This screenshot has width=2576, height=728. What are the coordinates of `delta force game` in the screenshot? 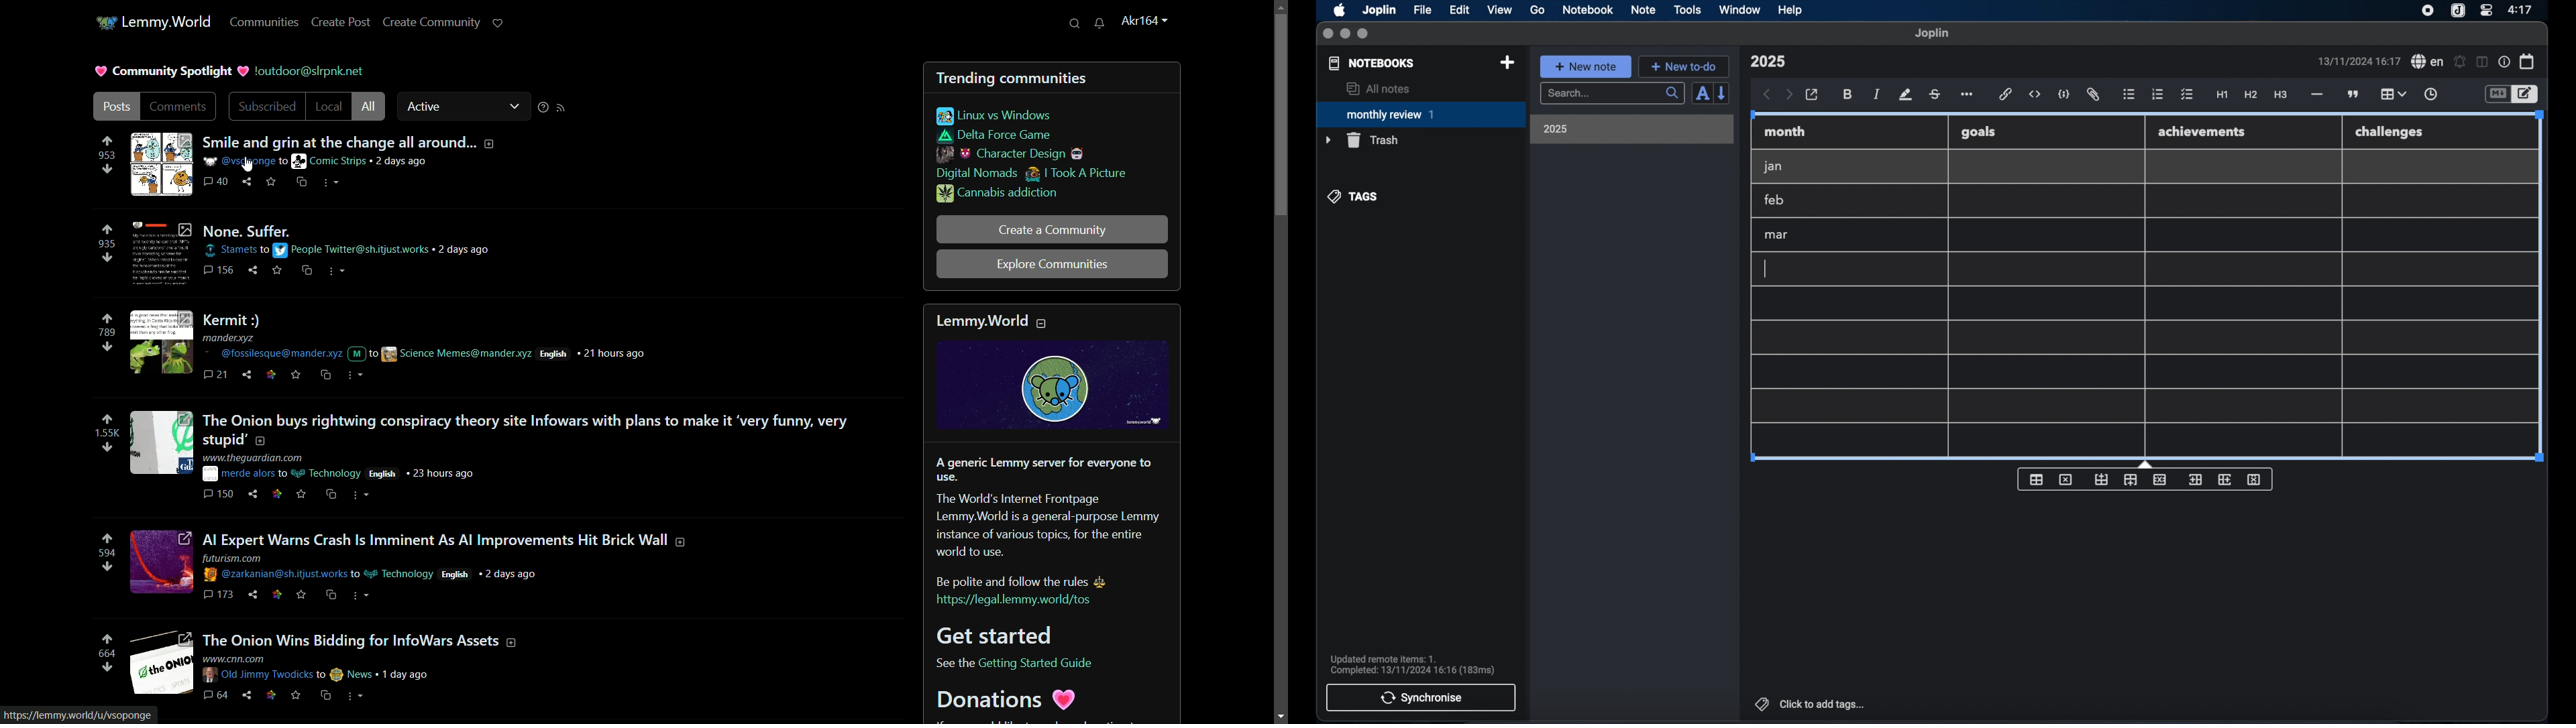 It's located at (993, 136).